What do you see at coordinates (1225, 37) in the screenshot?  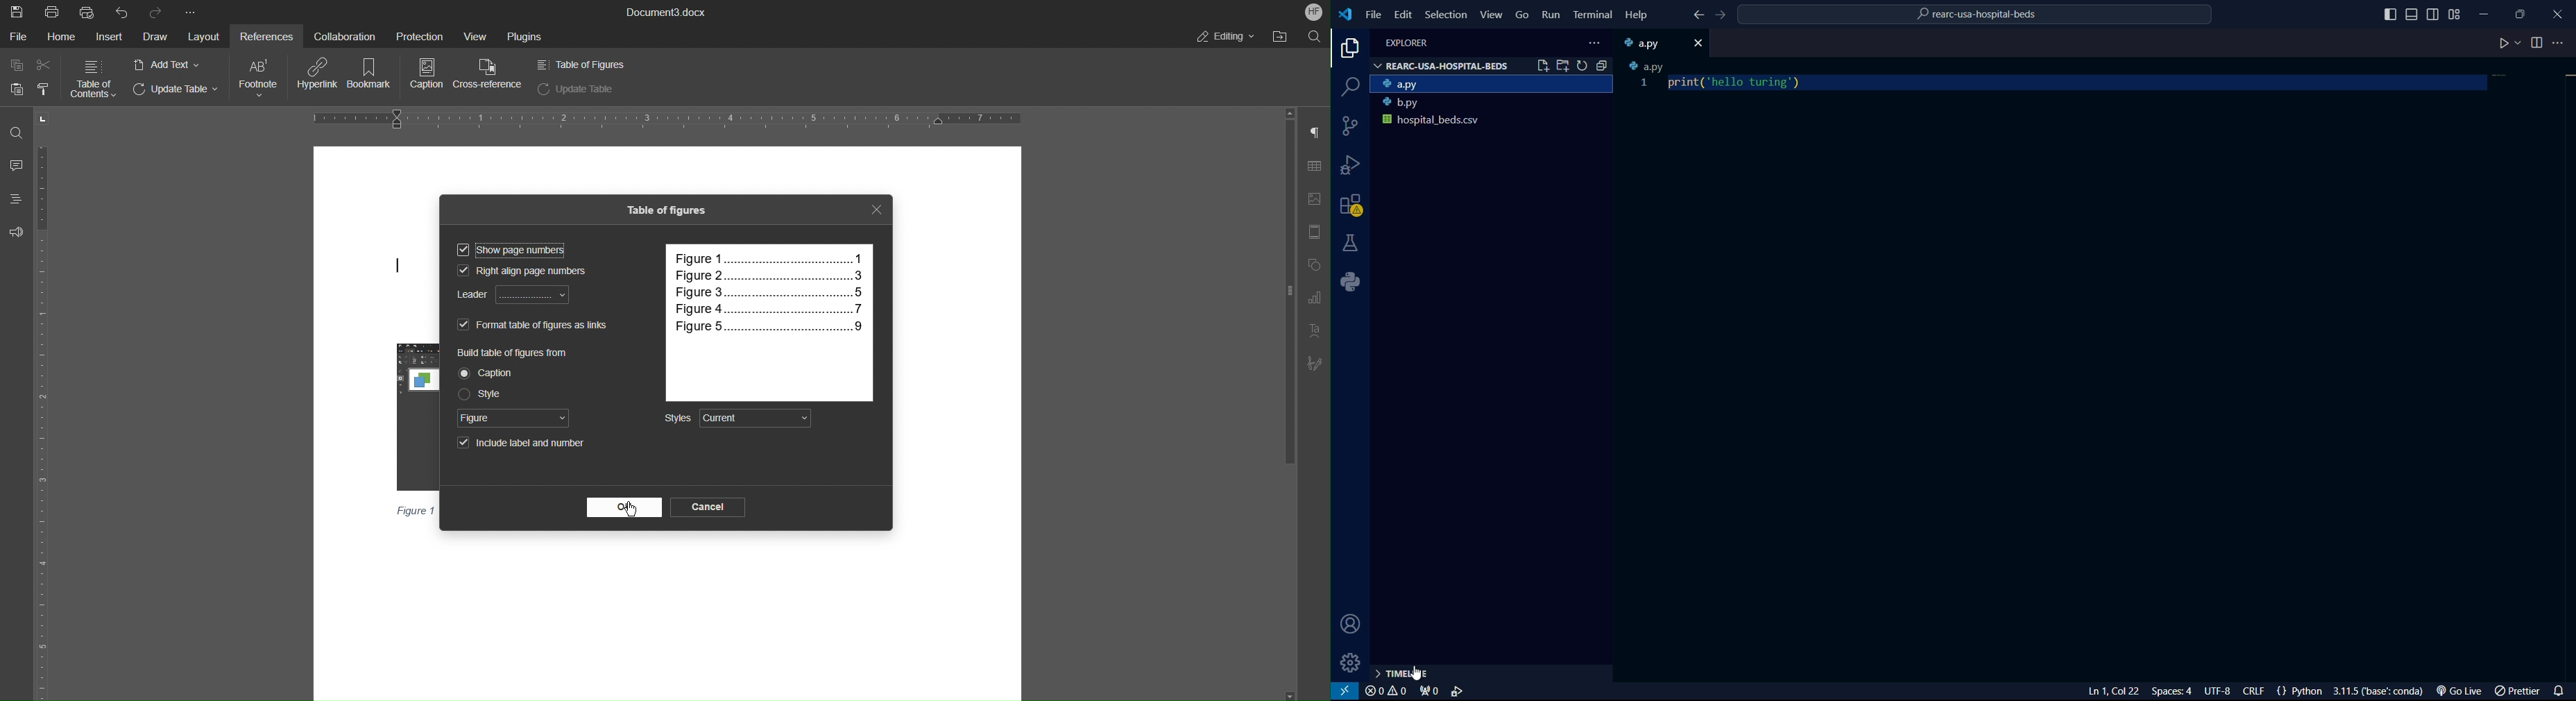 I see `Editing` at bounding box center [1225, 37].